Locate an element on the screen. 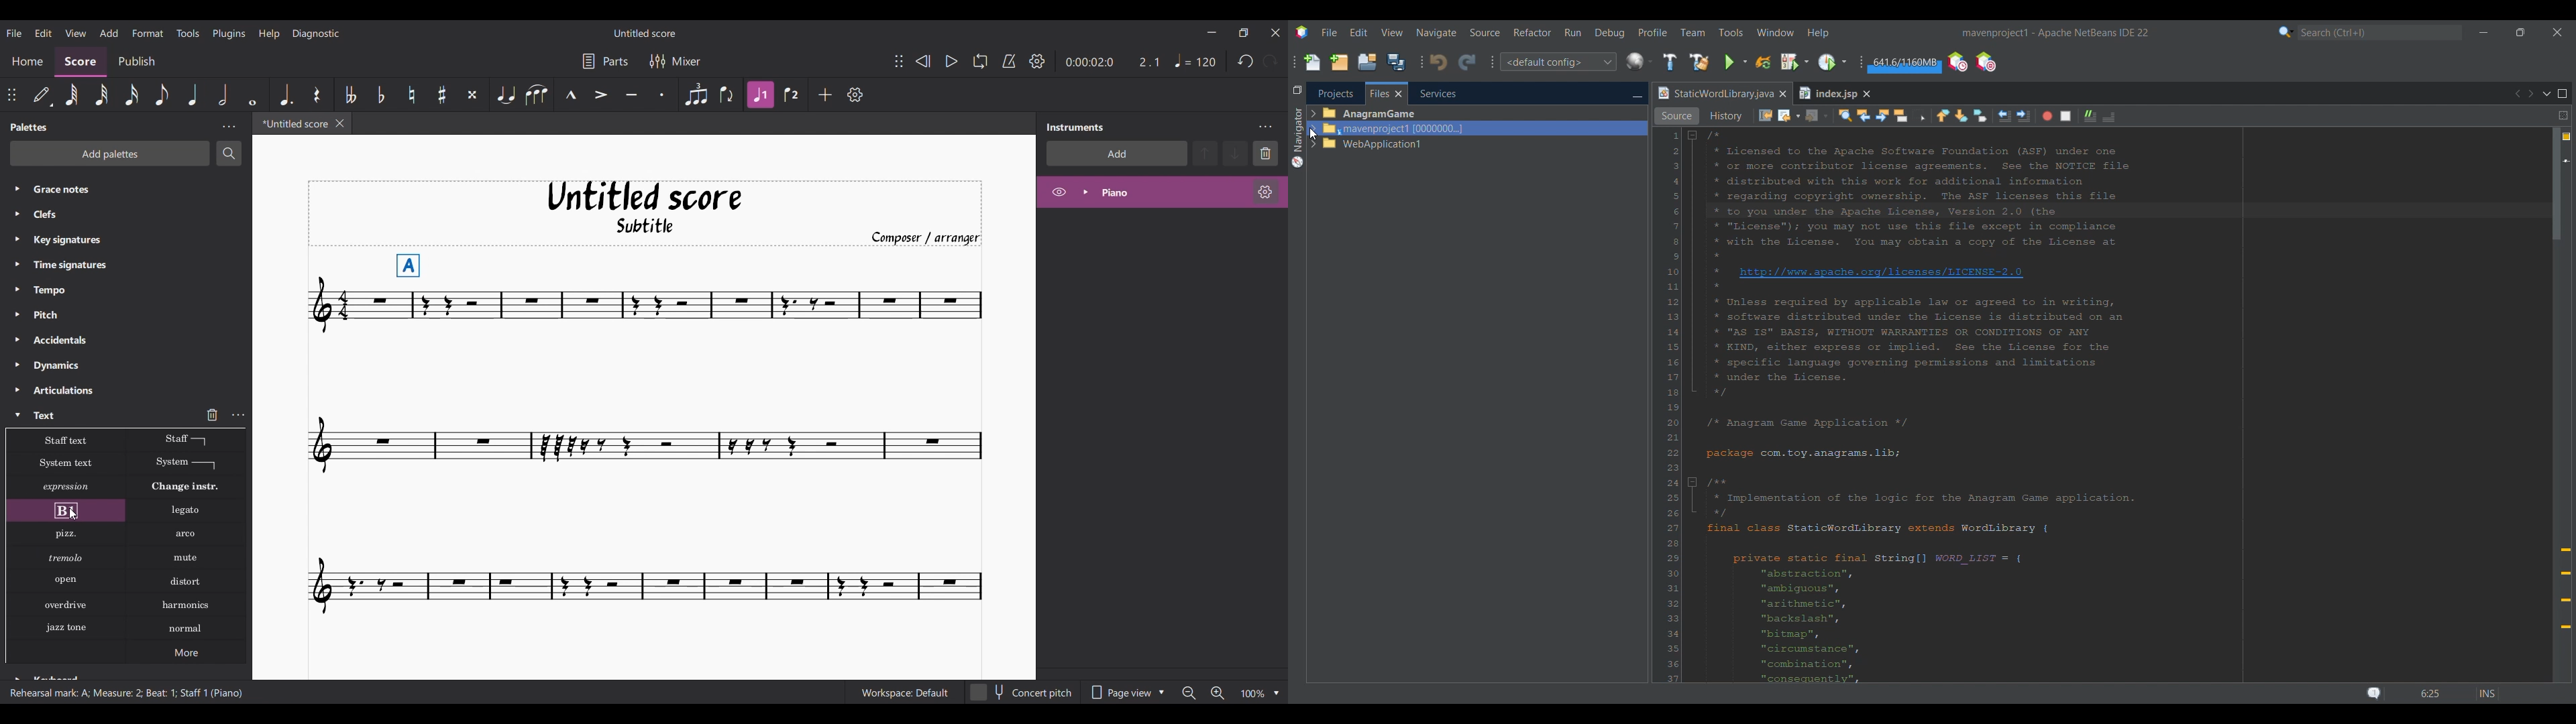  Highlighted after current selection is located at coordinates (315, 94).